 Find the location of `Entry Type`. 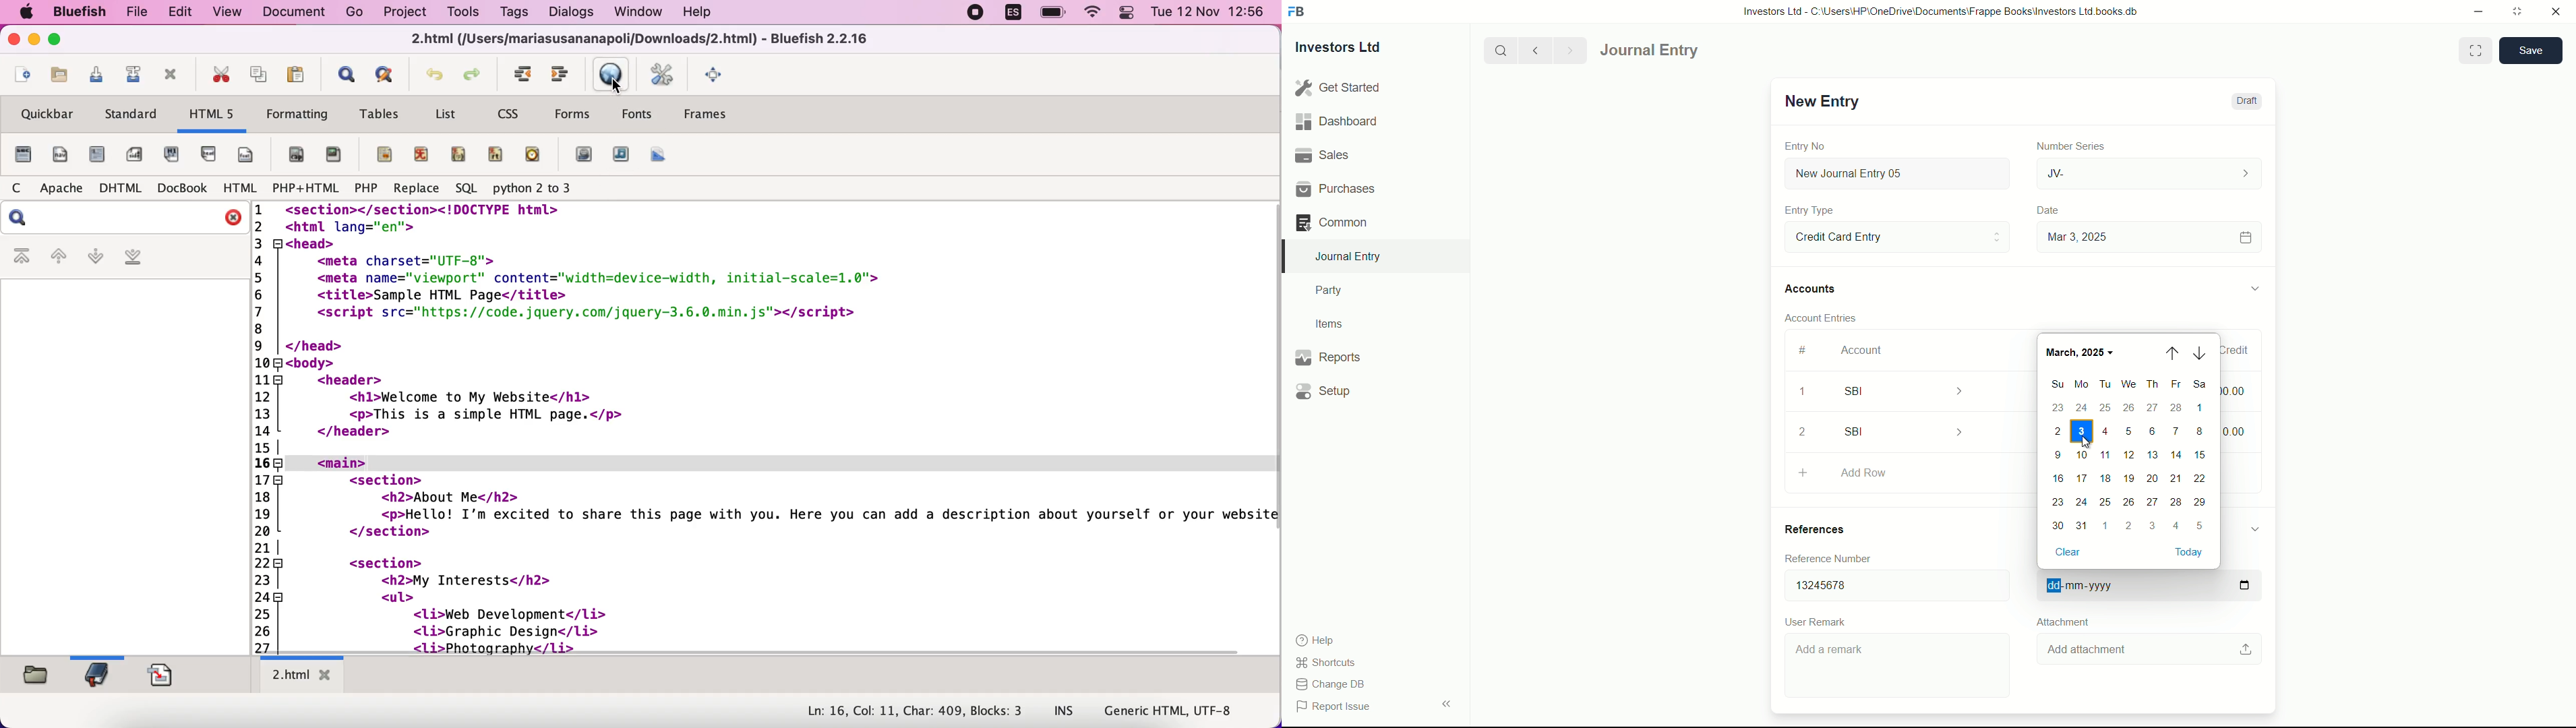

Entry Type is located at coordinates (1809, 210).